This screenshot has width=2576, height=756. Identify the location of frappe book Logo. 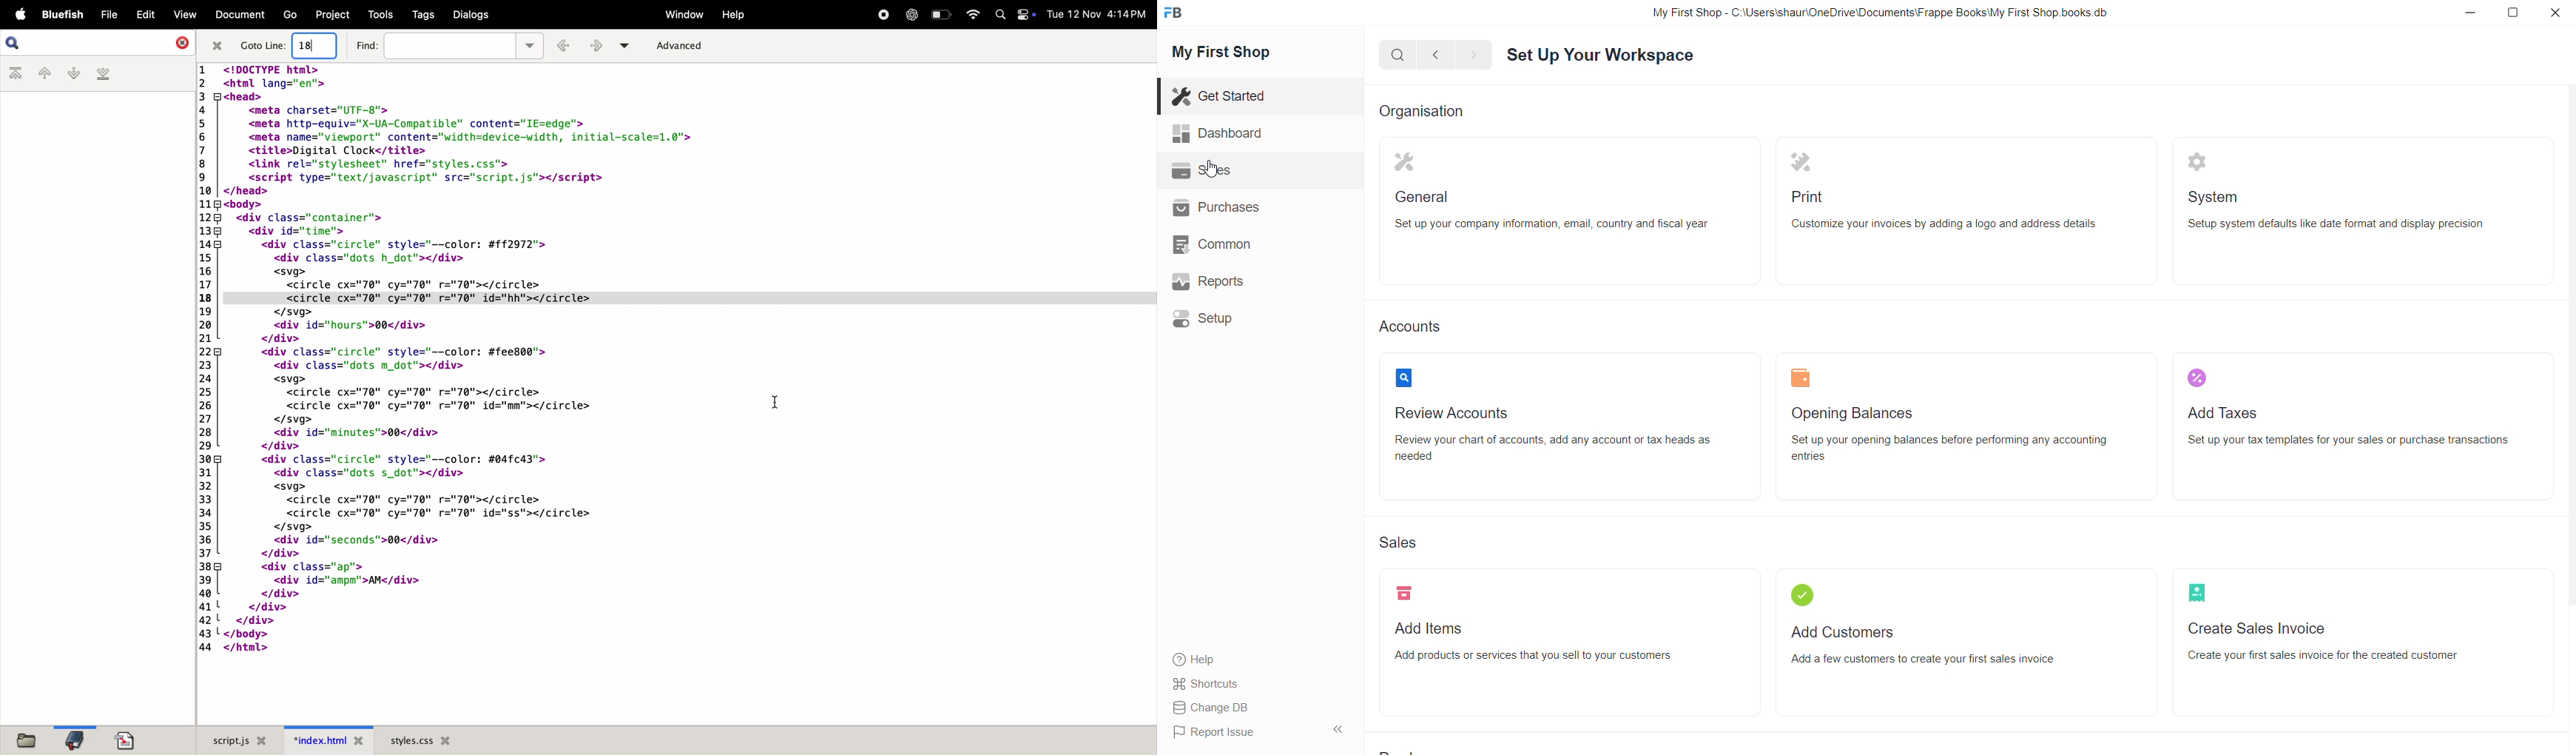
(1177, 16).